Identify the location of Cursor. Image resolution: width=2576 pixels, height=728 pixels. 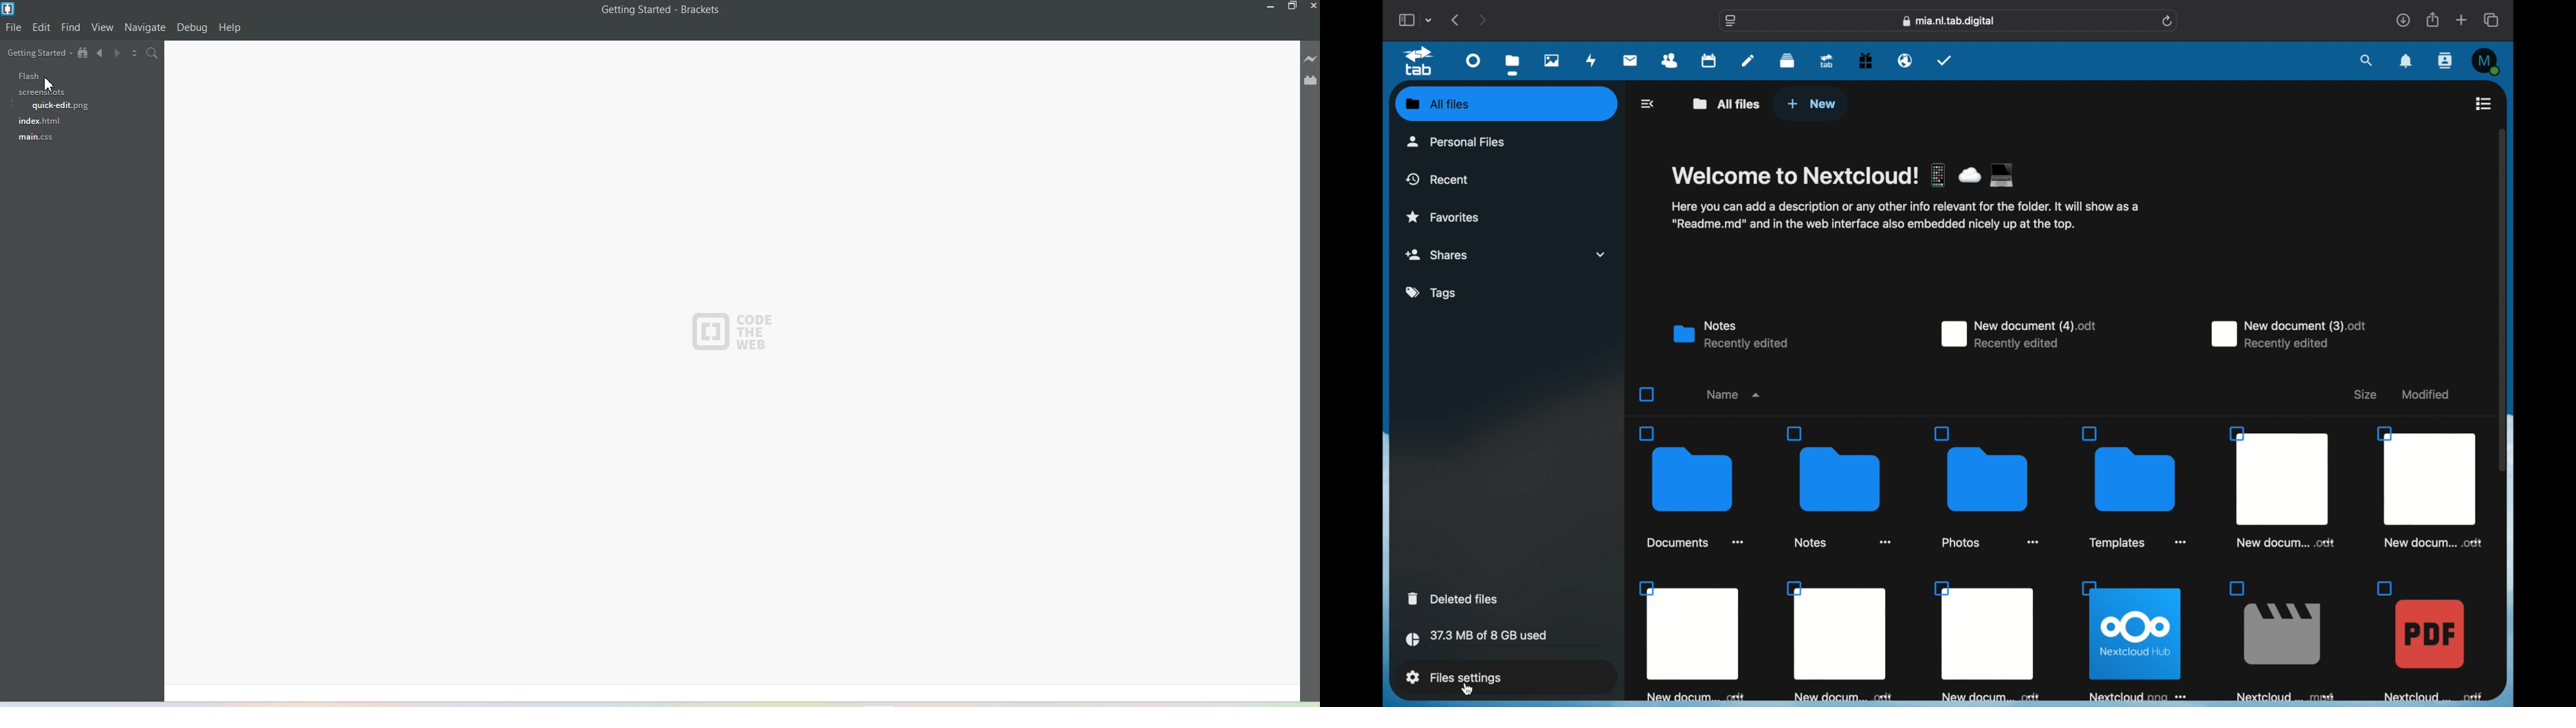
(51, 84).